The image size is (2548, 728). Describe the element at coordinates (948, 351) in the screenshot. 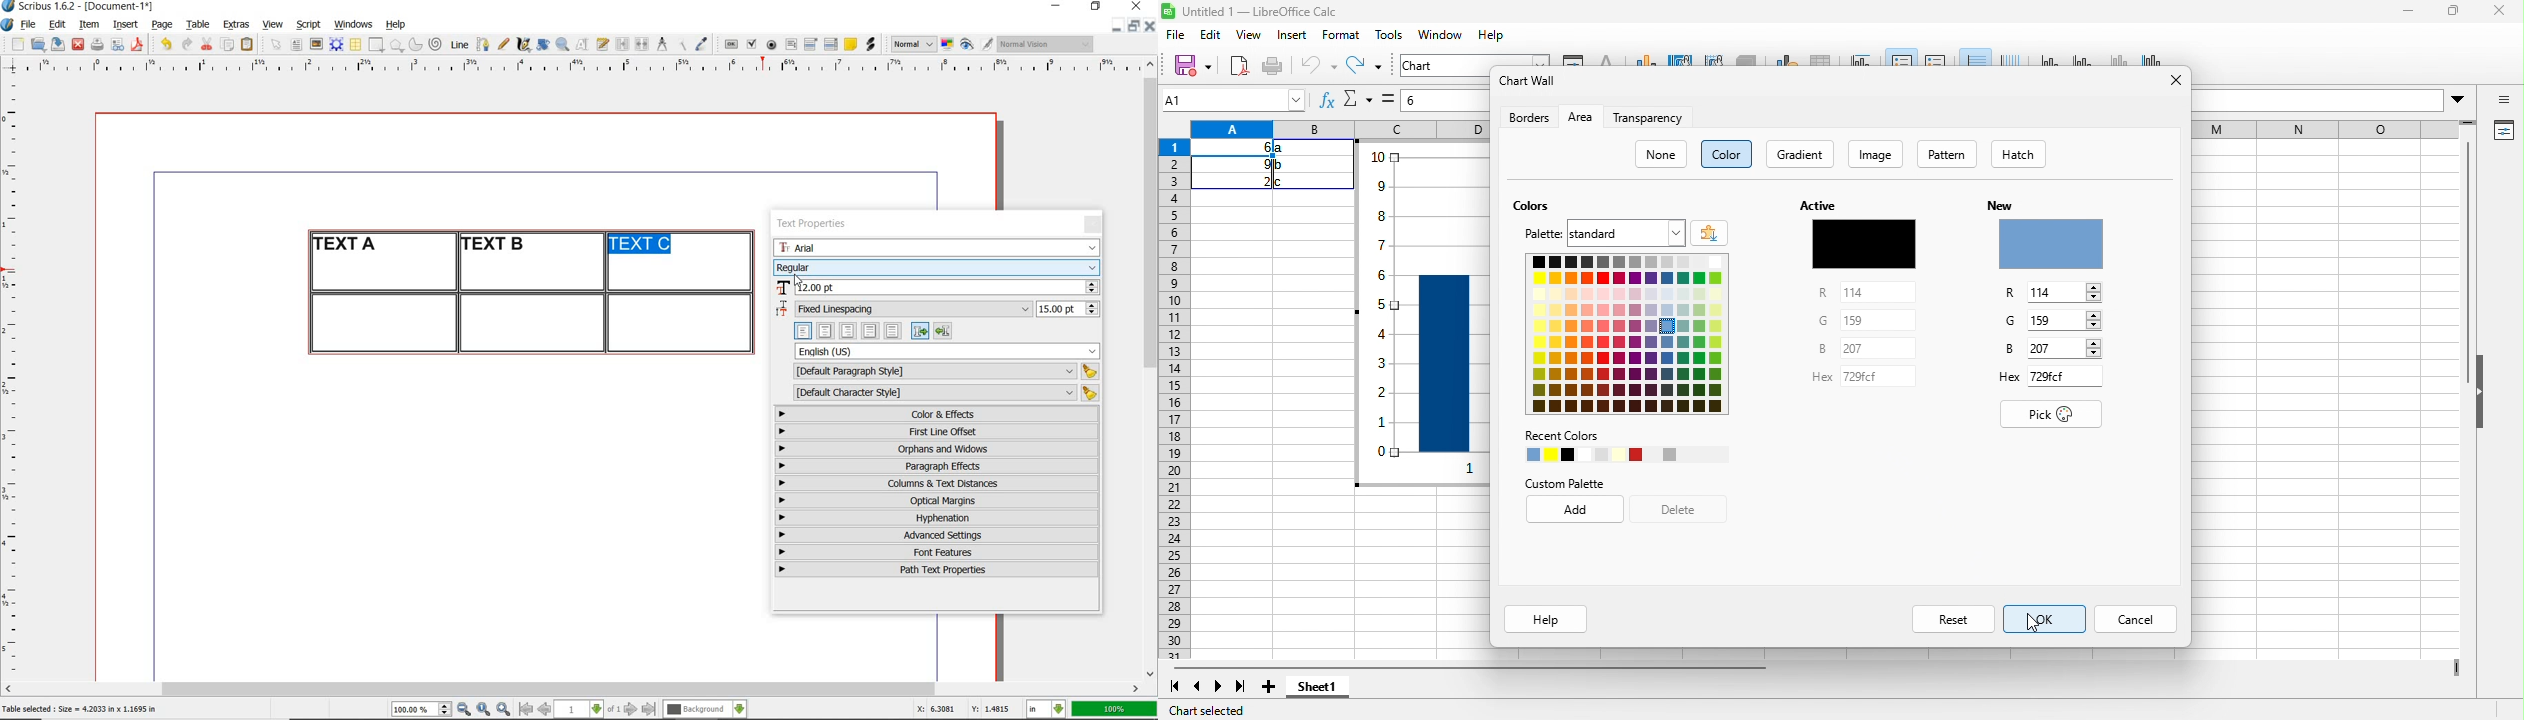

I see `text language` at that location.